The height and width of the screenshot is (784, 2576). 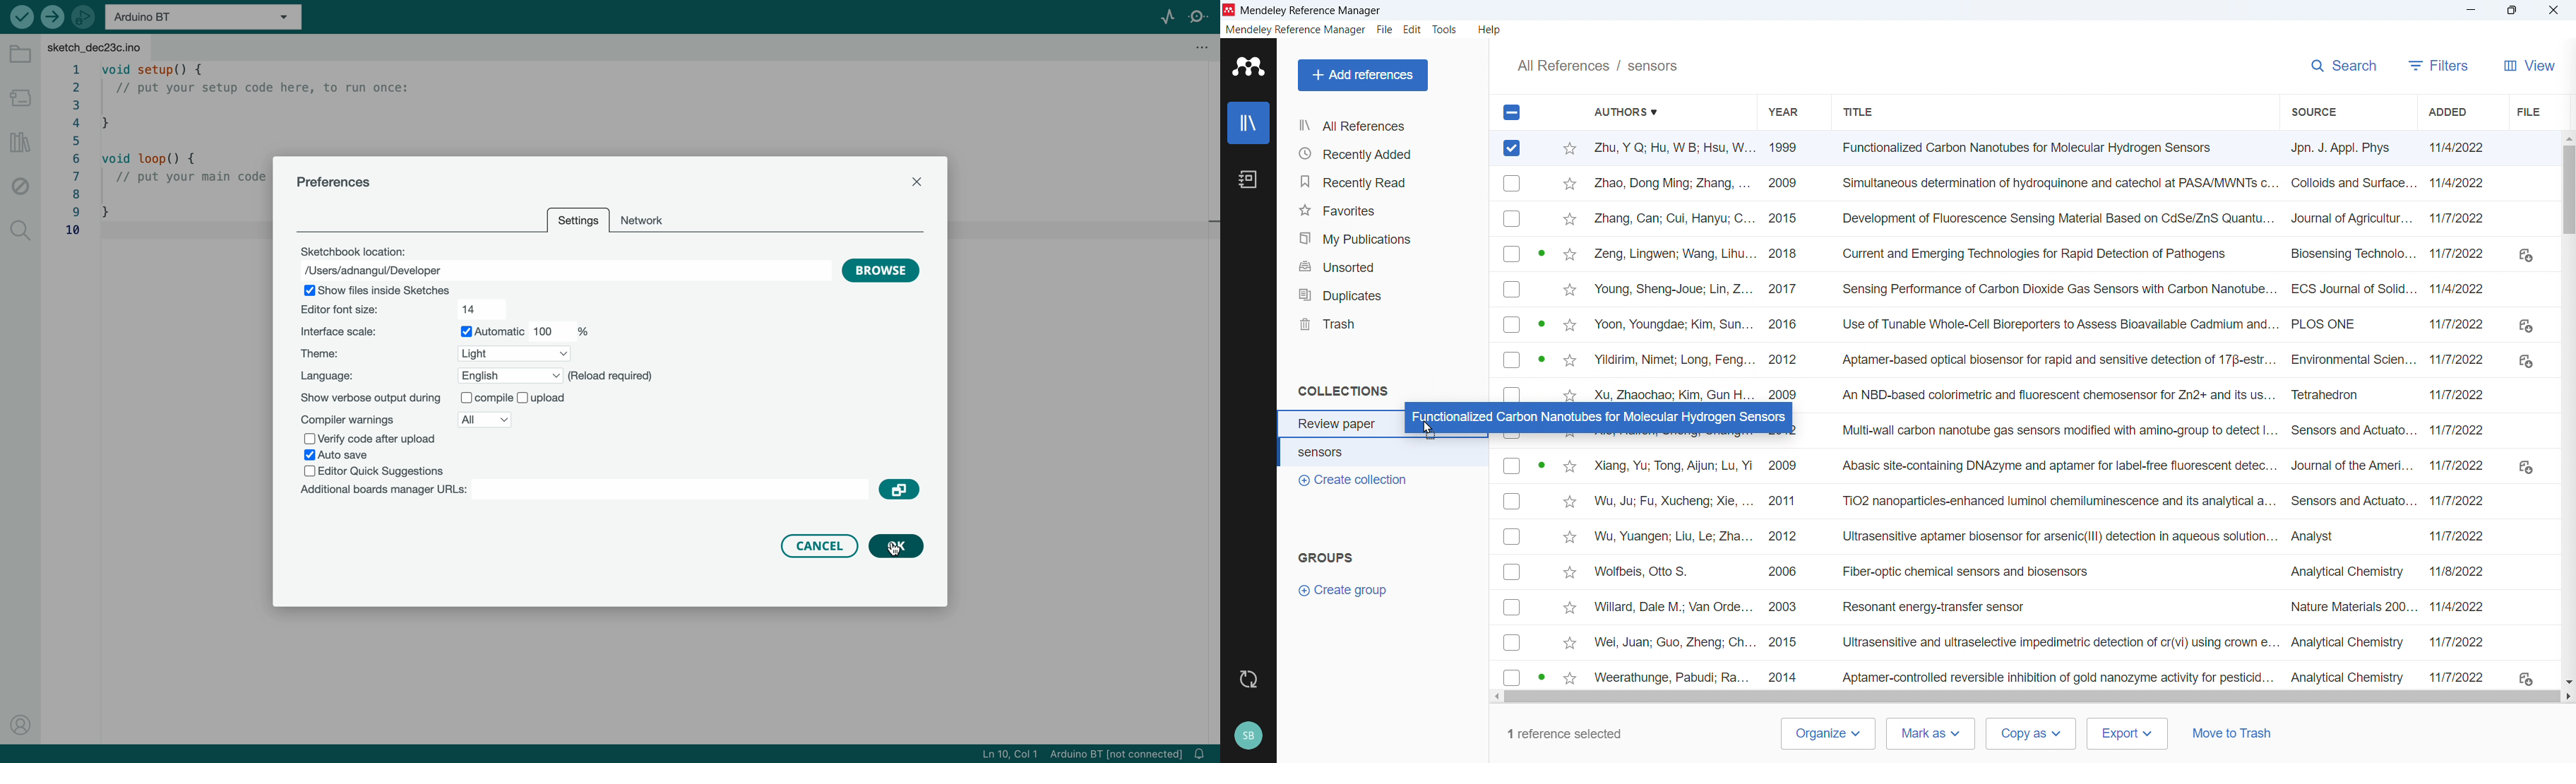 What do you see at coordinates (1431, 432) in the screenshot?
I see `Cursor` at bounding box center [1431, 432].